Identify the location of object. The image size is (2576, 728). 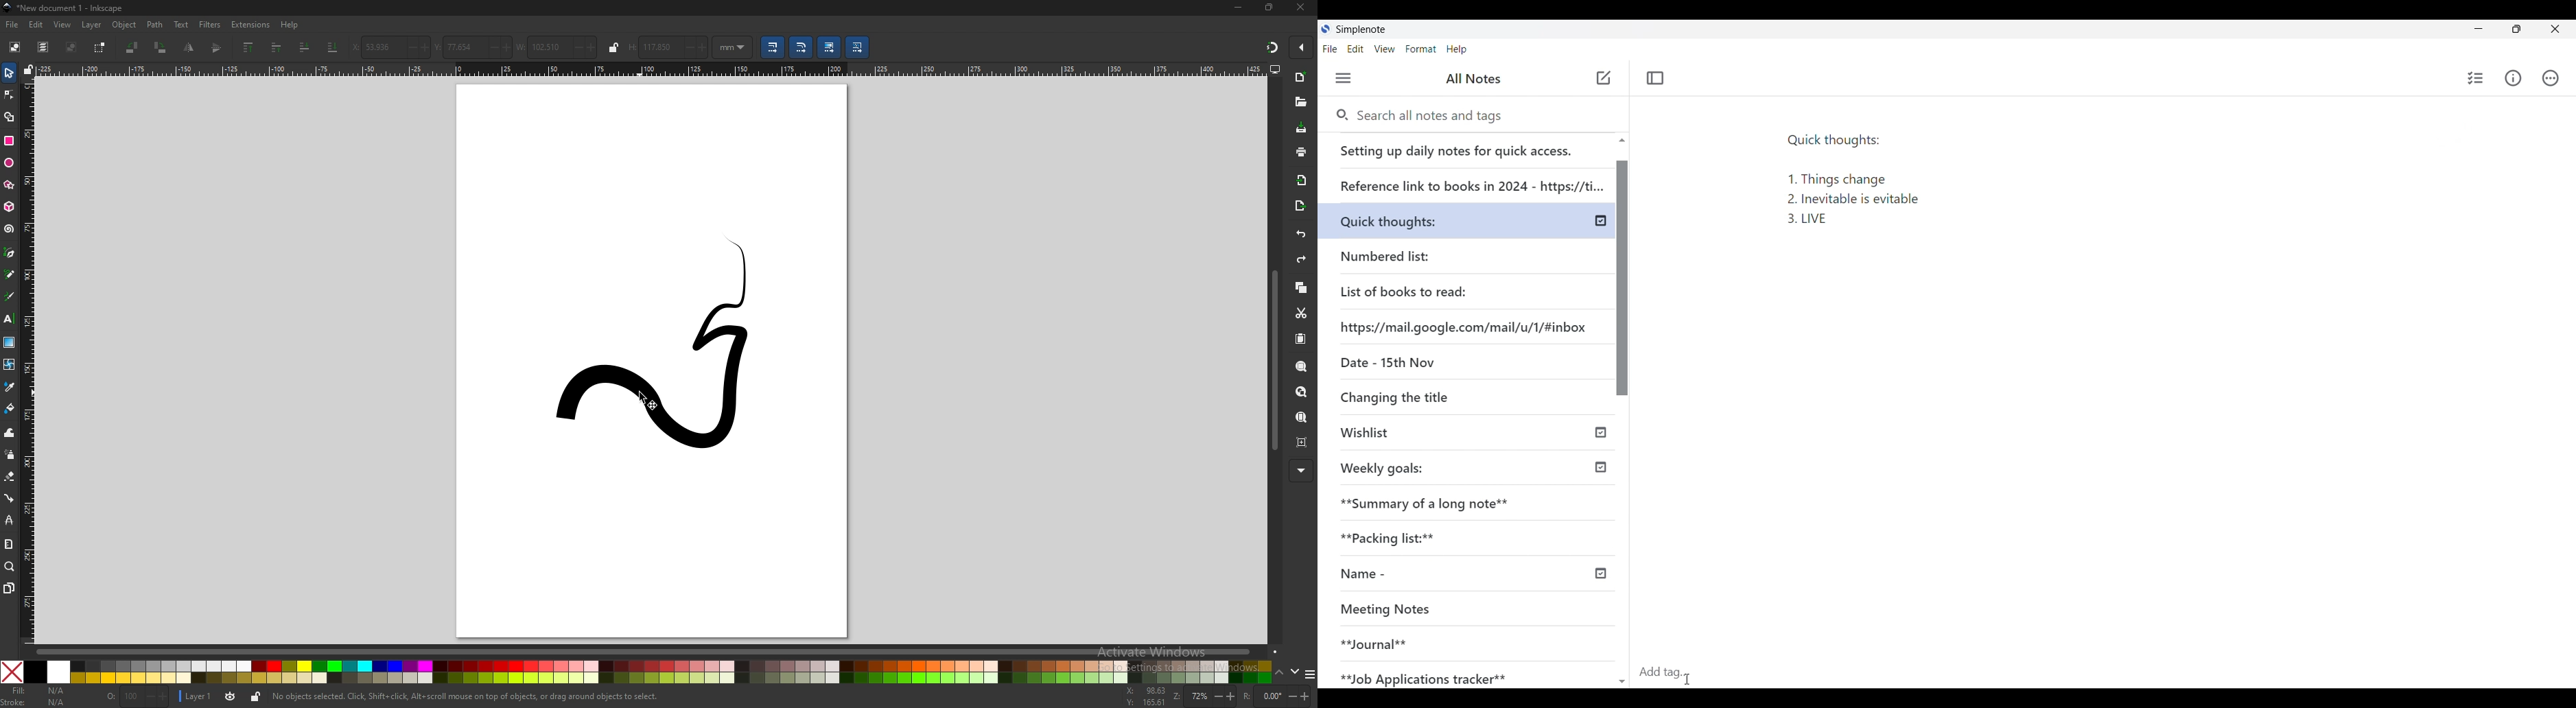
(125, 25).